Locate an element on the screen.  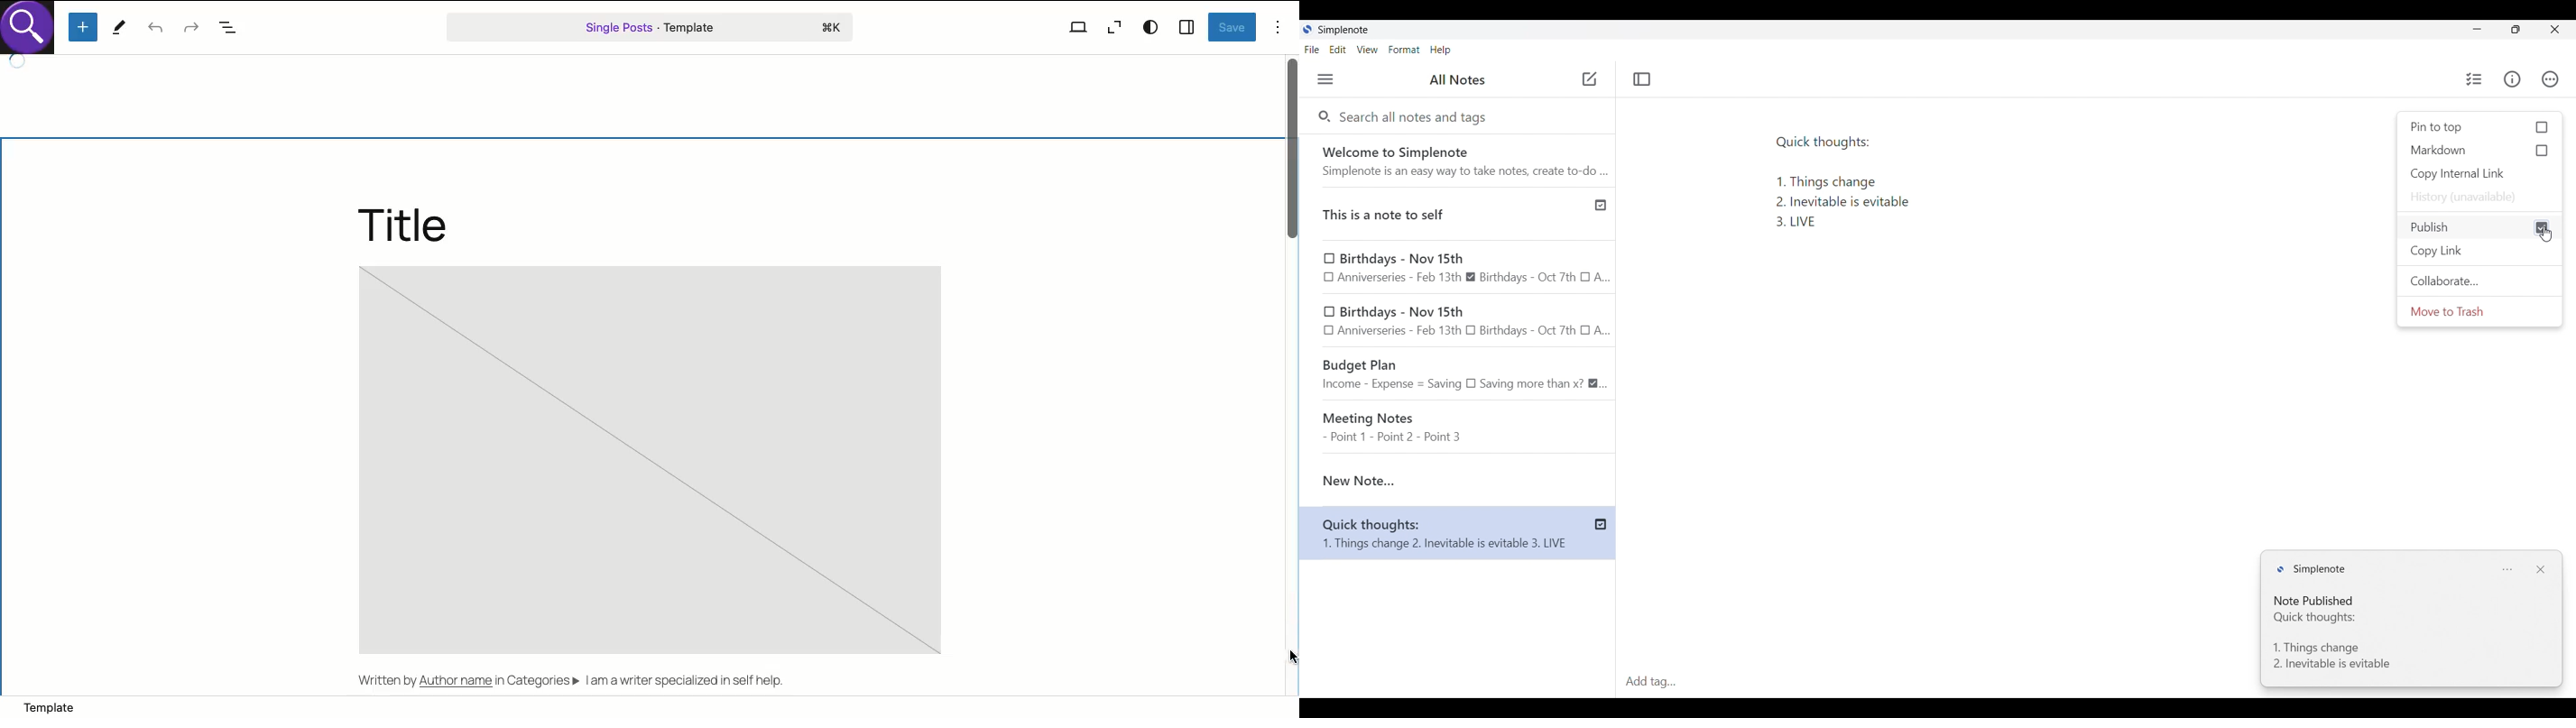
cursor is located at coordinates (1282, 655).